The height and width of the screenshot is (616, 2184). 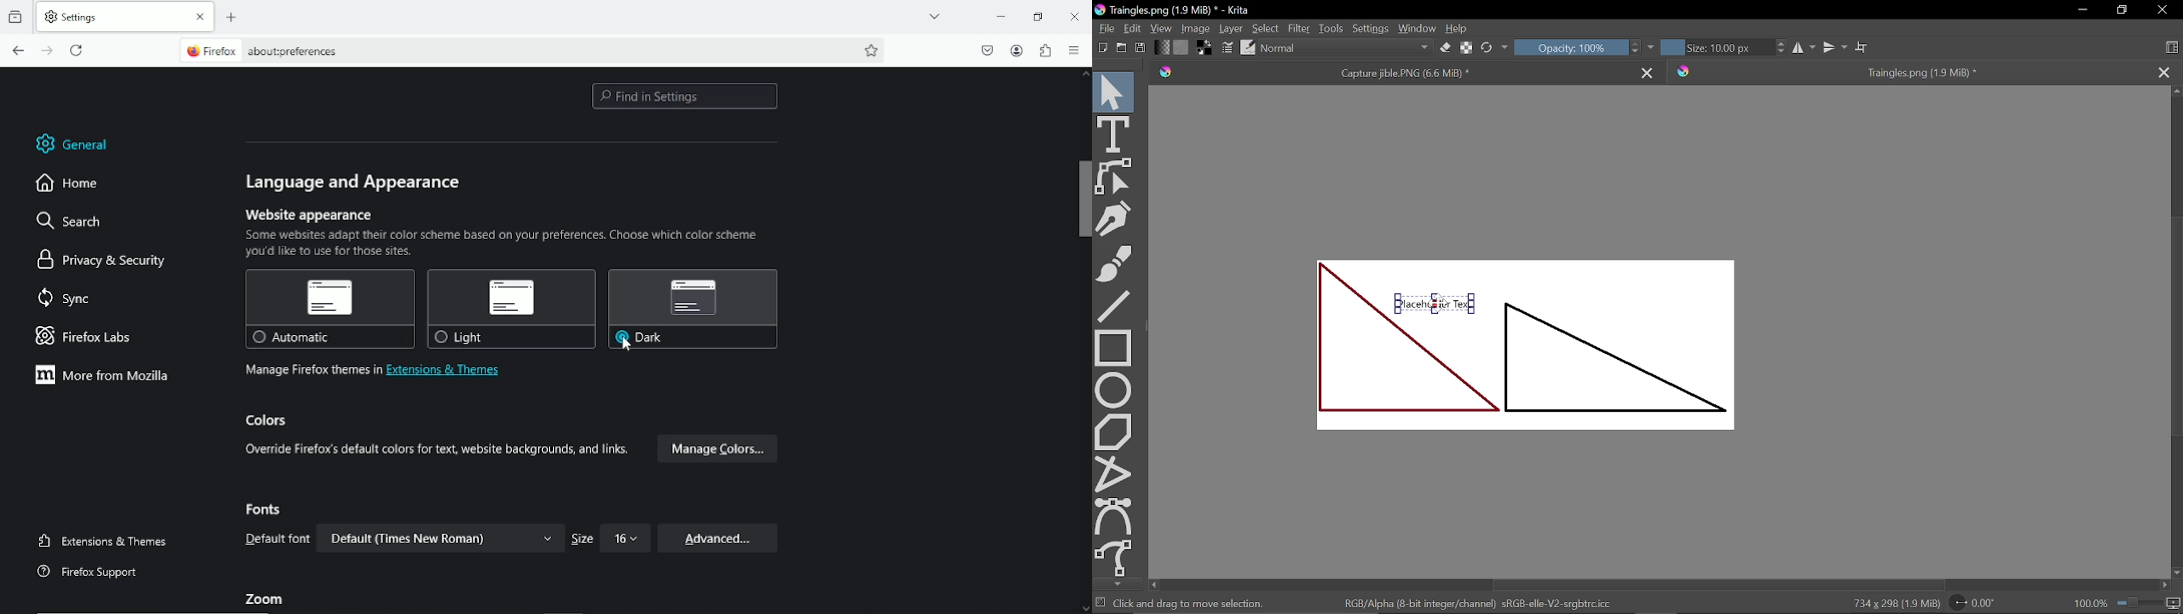 I want to click on Close, so click(x=1076, y=15).